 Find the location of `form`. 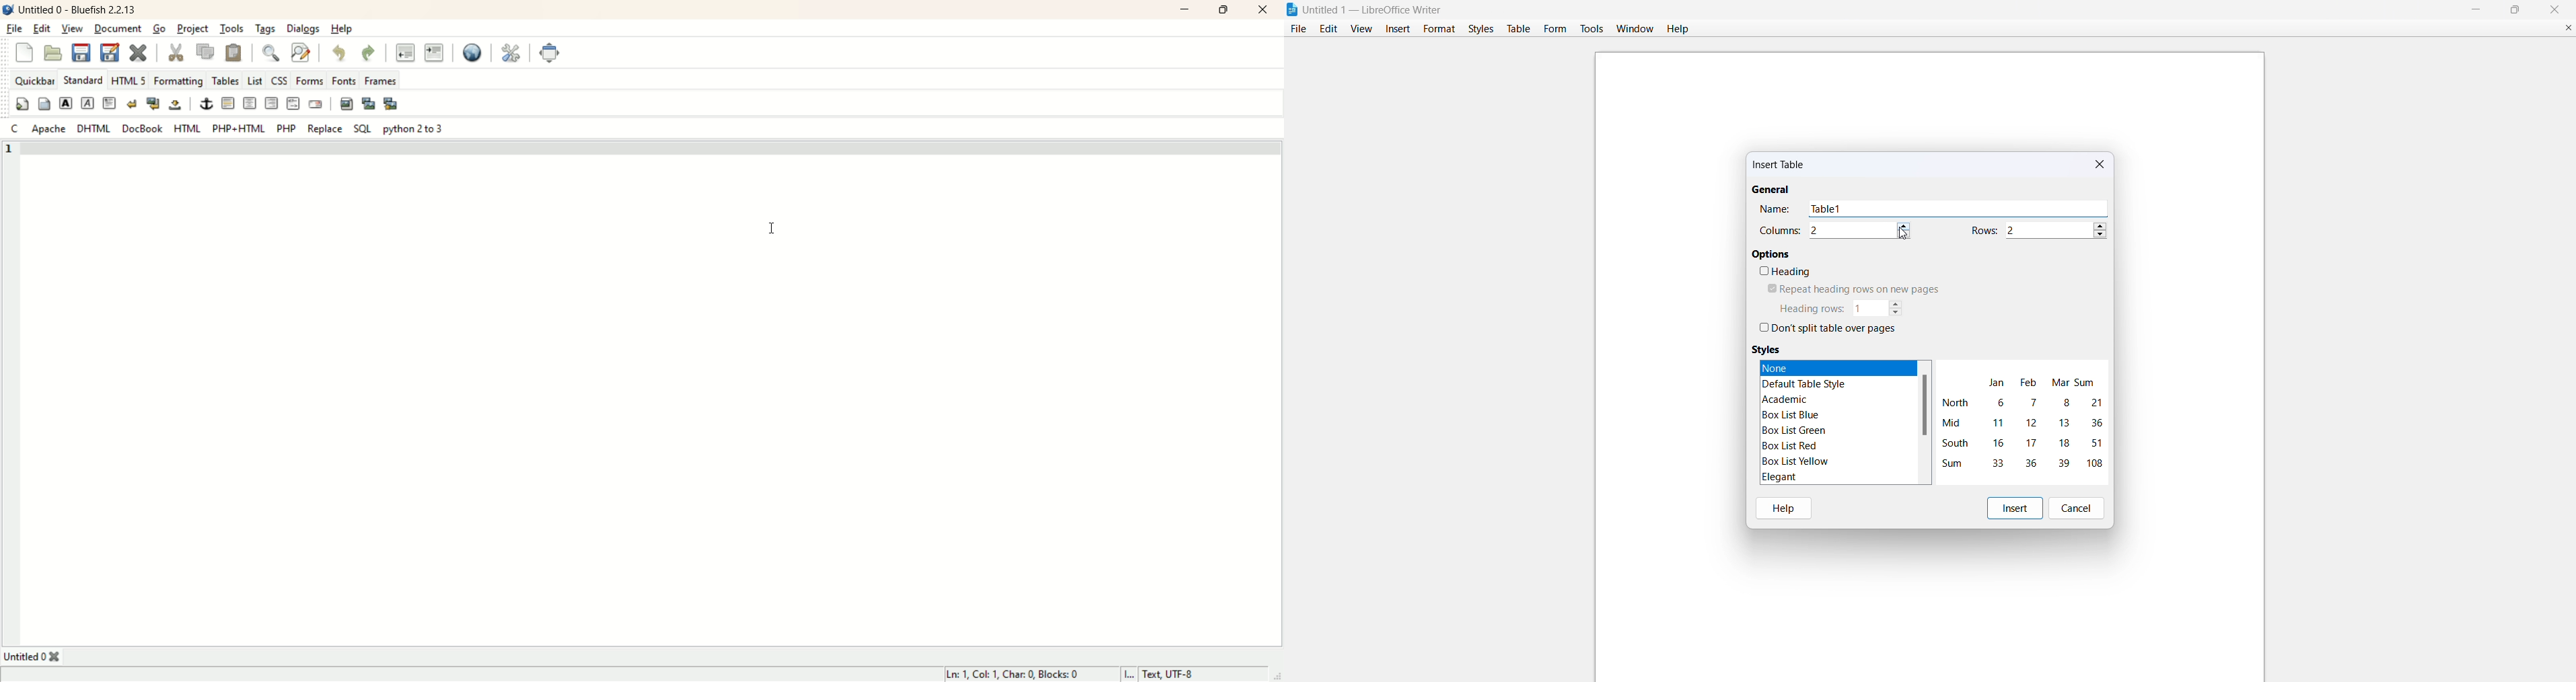

form is located at coordinates (1555, 28).